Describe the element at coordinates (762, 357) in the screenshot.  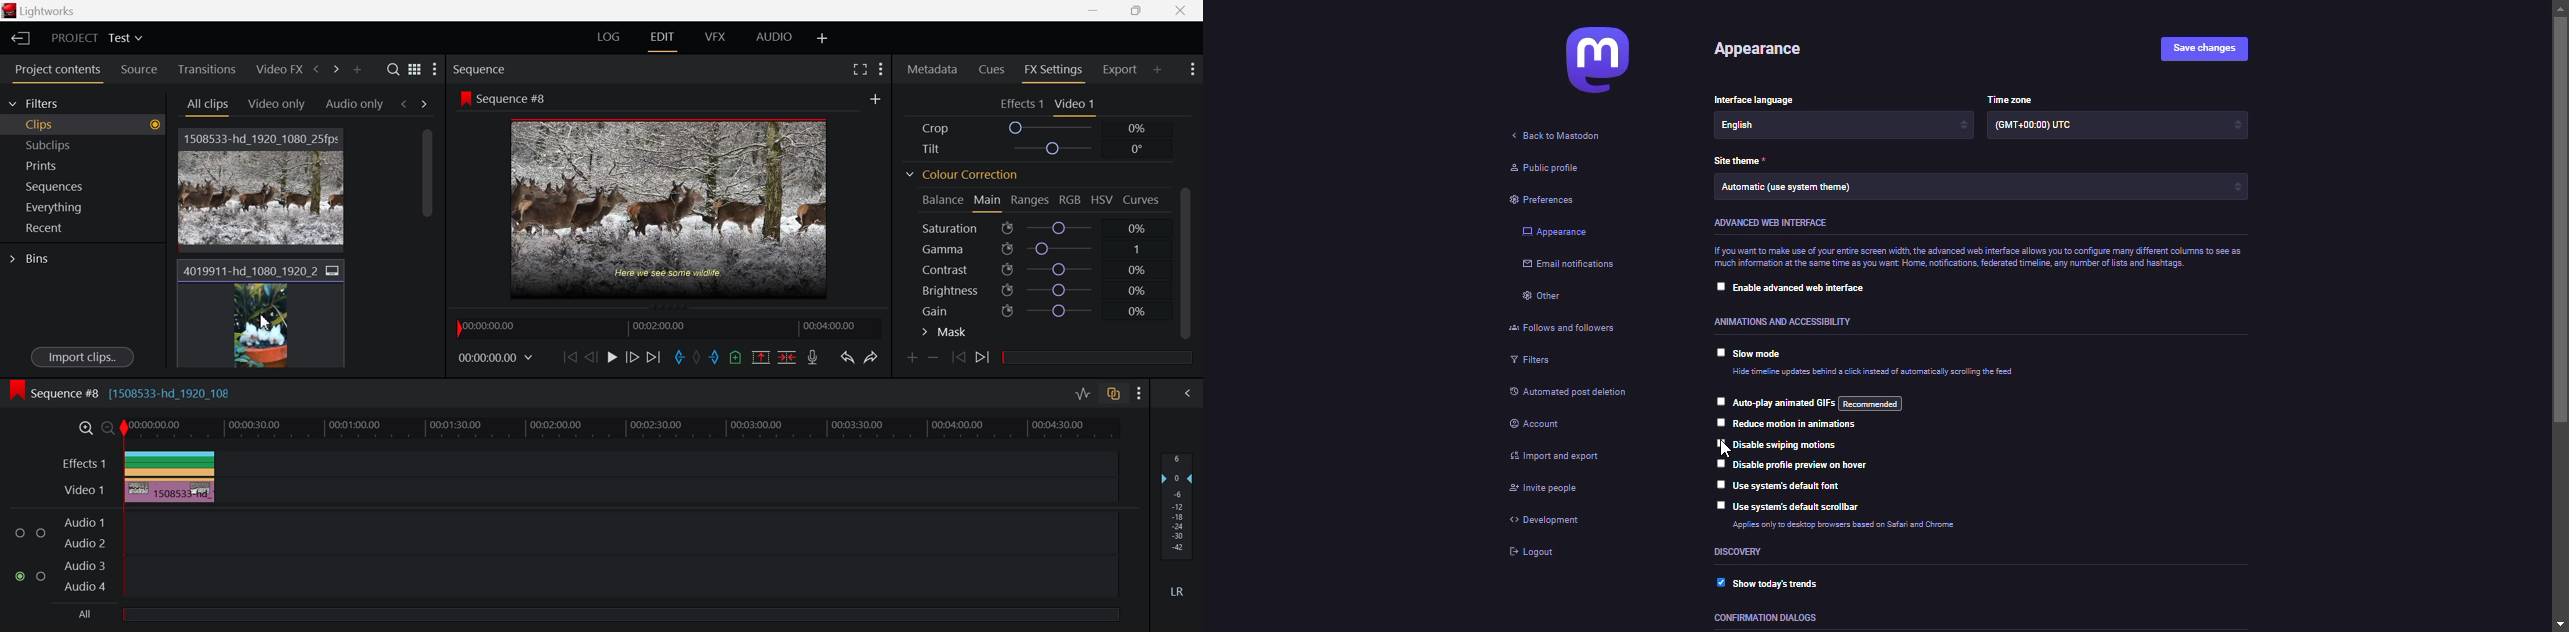
I see `Remove marked section` at that location.